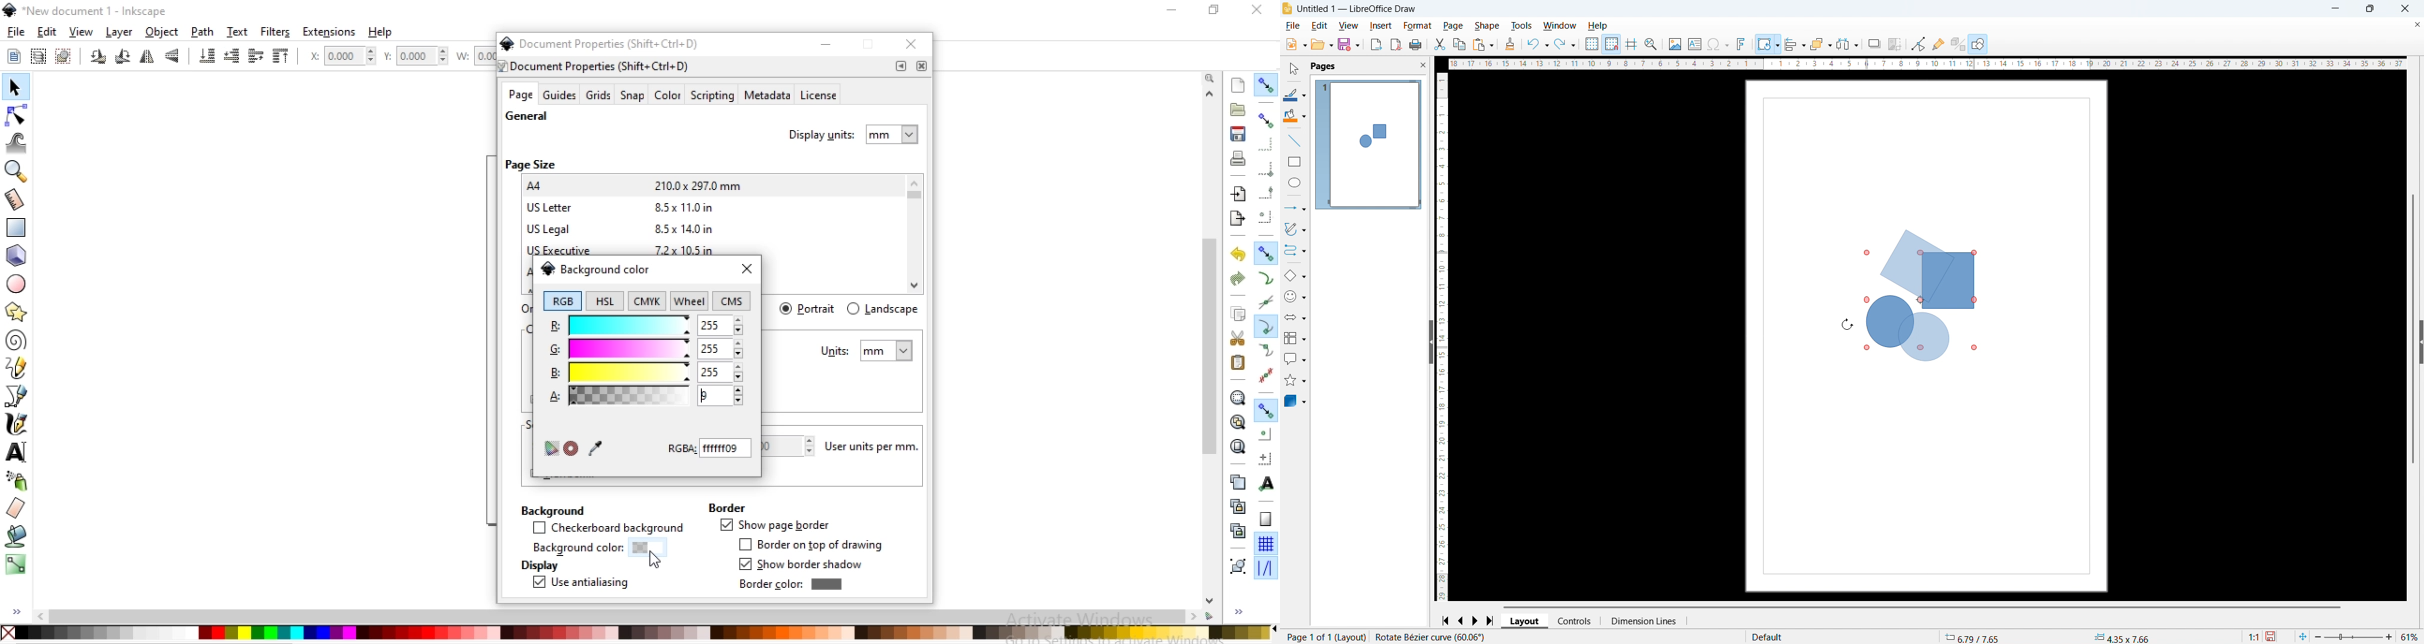  Describe the element at coordinates (1768, 44) in the screenshot. I see `Transformations ` at that location.